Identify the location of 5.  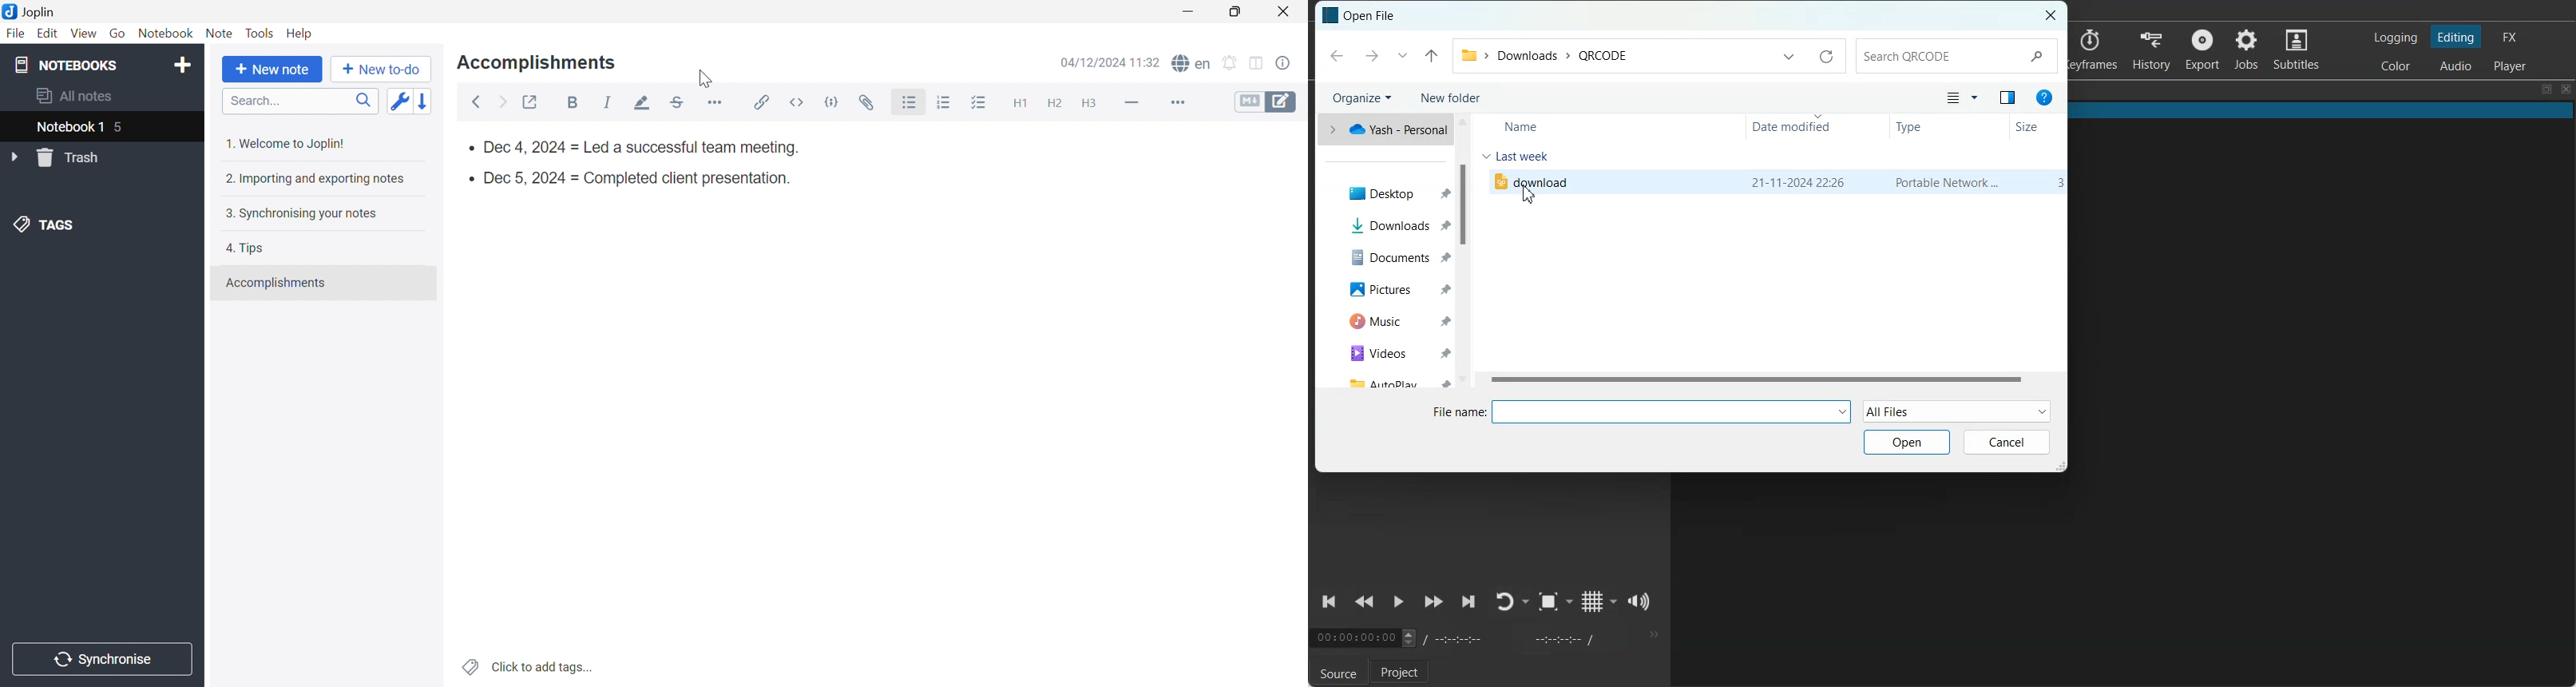
(121, 128).